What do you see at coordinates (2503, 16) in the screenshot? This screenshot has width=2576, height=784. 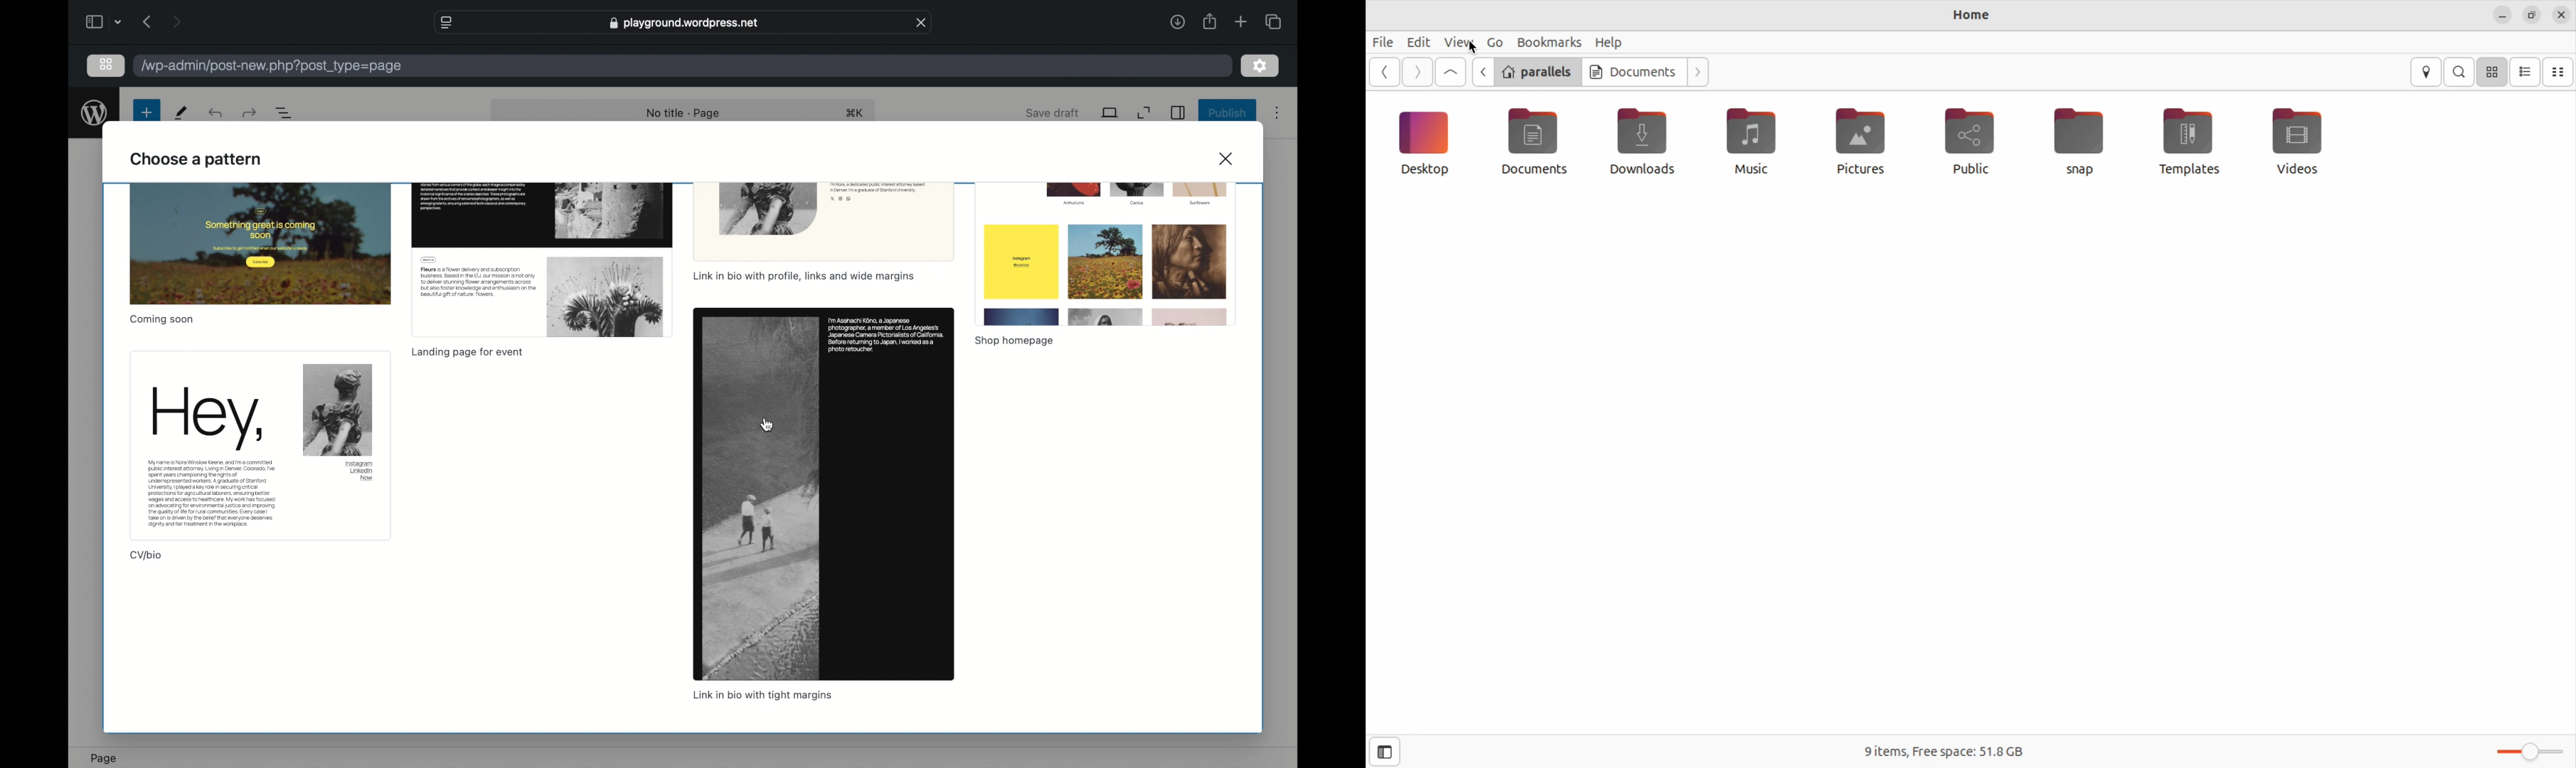 I see `minimize` at bounding box center [2503, 16].